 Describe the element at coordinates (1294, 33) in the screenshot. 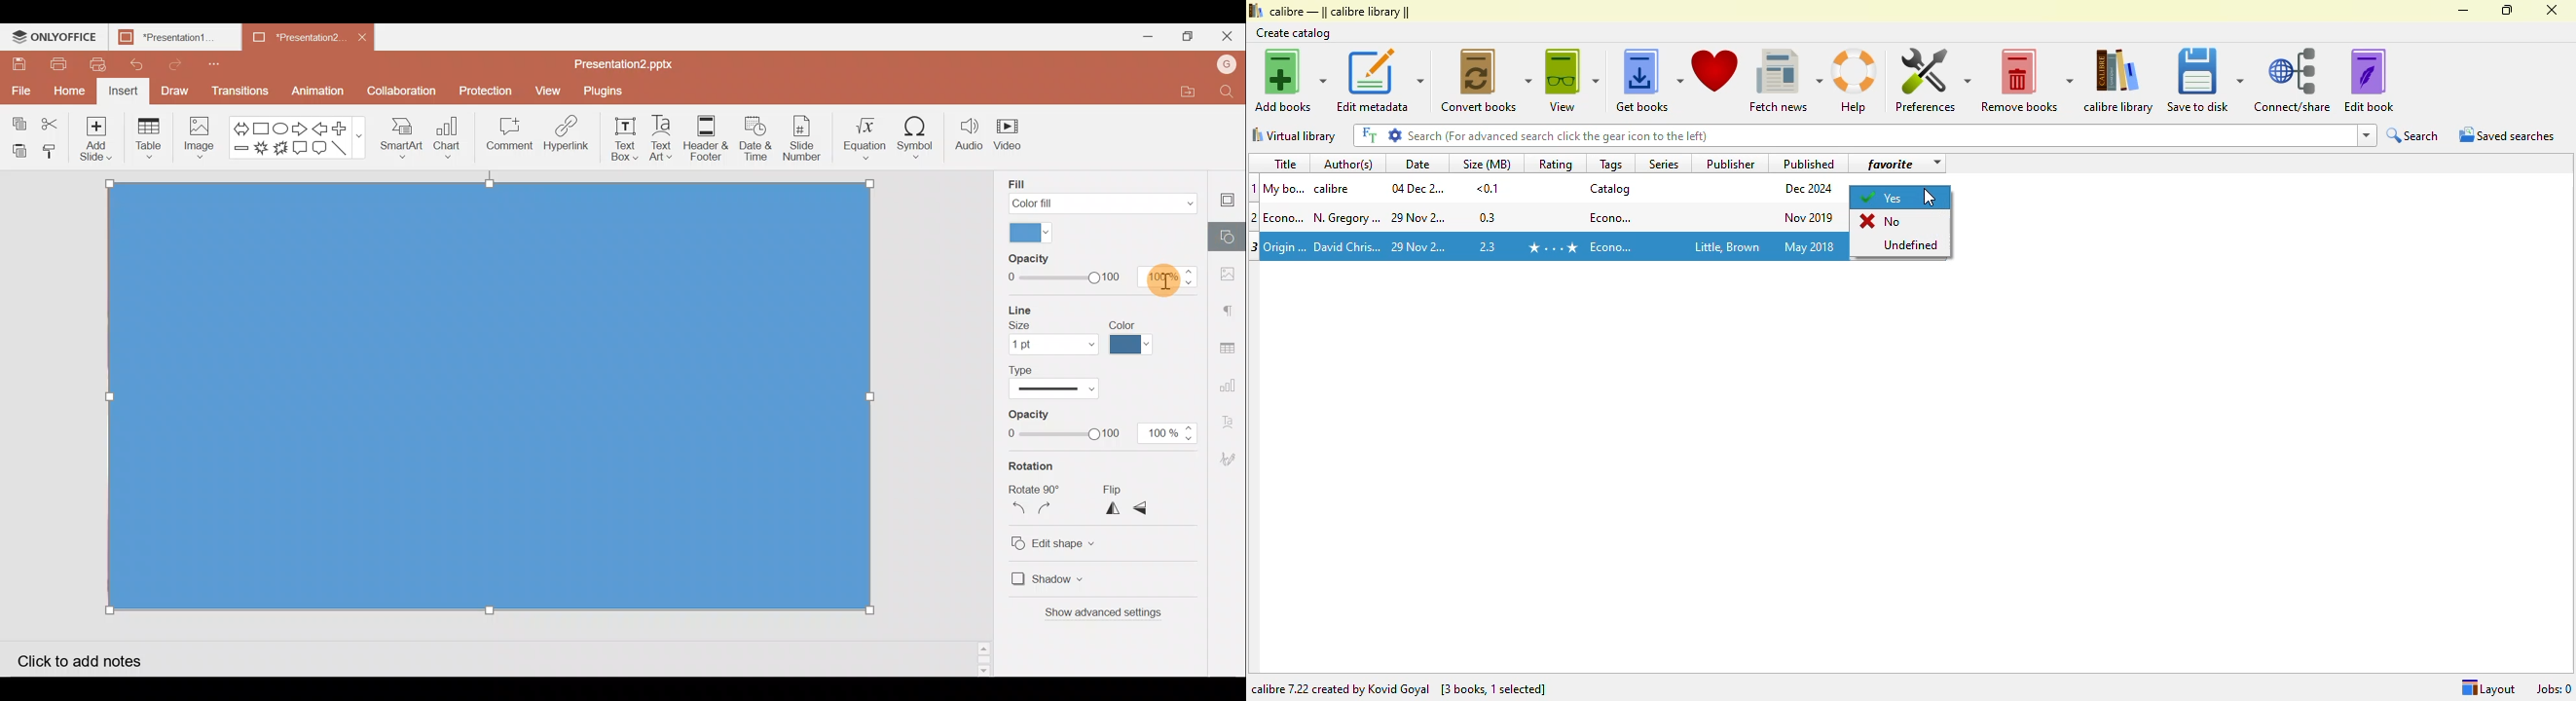

I see `create catalog` at that location.